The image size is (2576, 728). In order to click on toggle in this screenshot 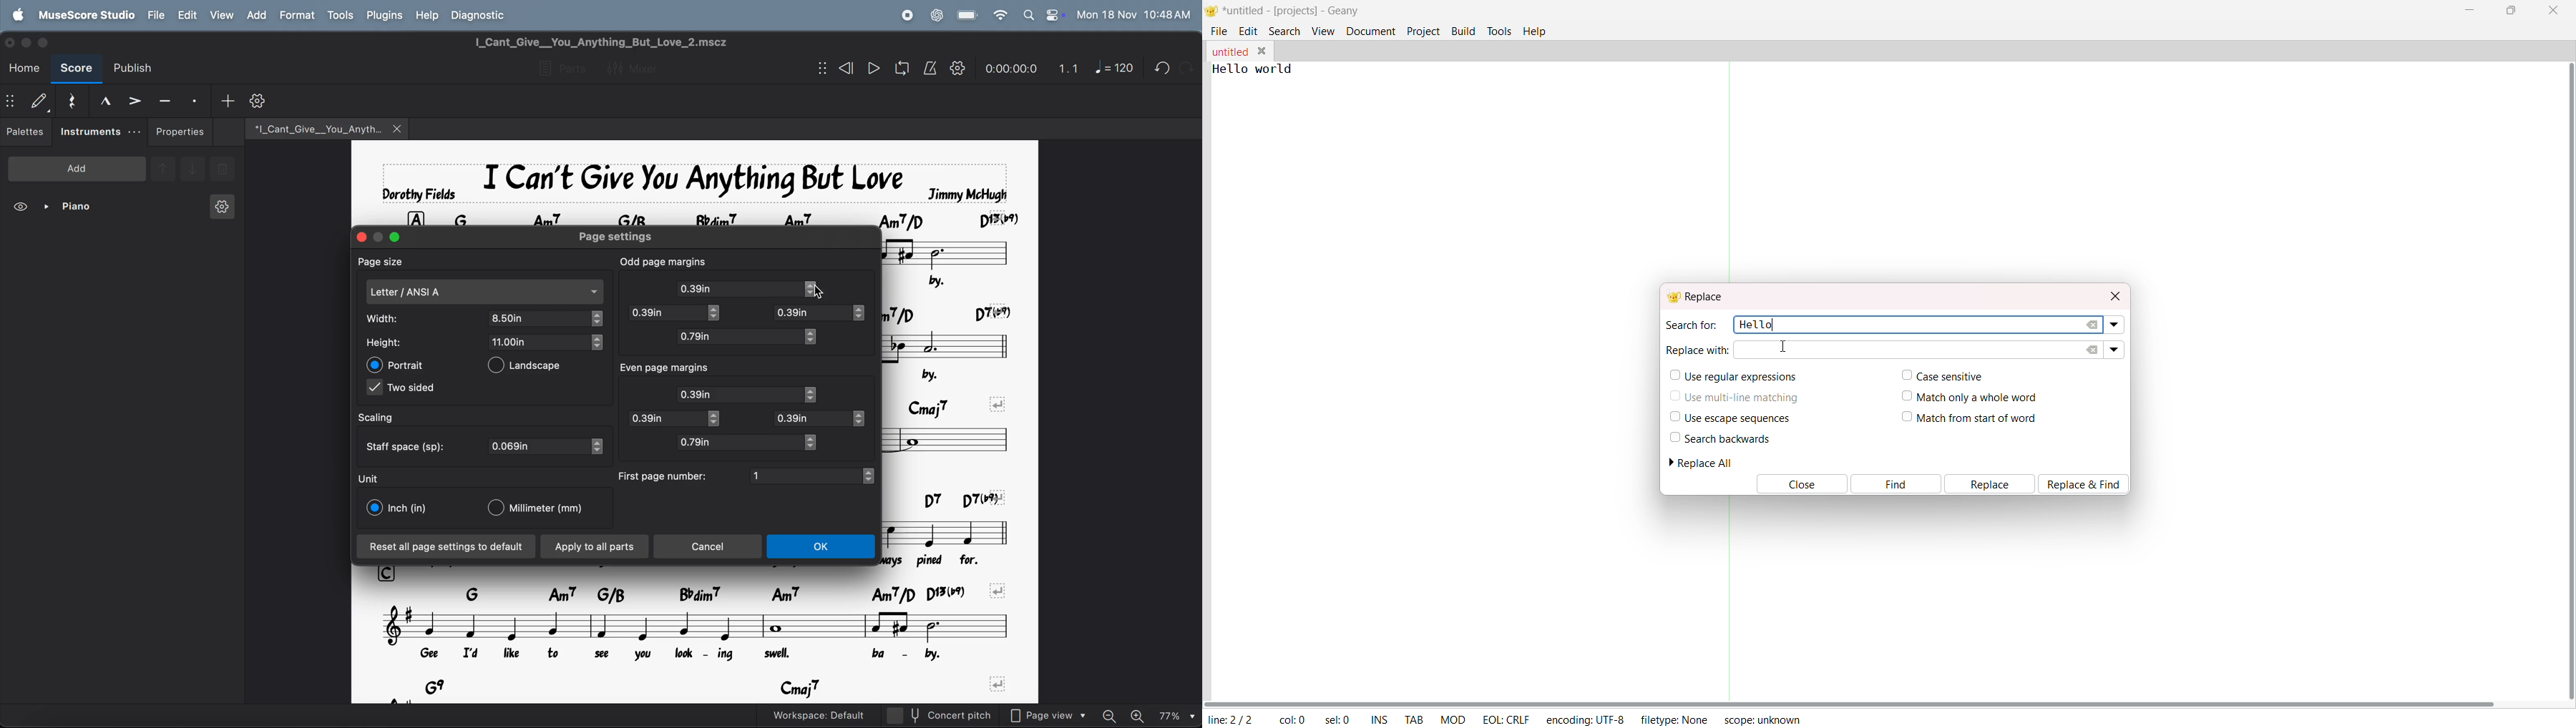, I will do `click(865, 313)`.